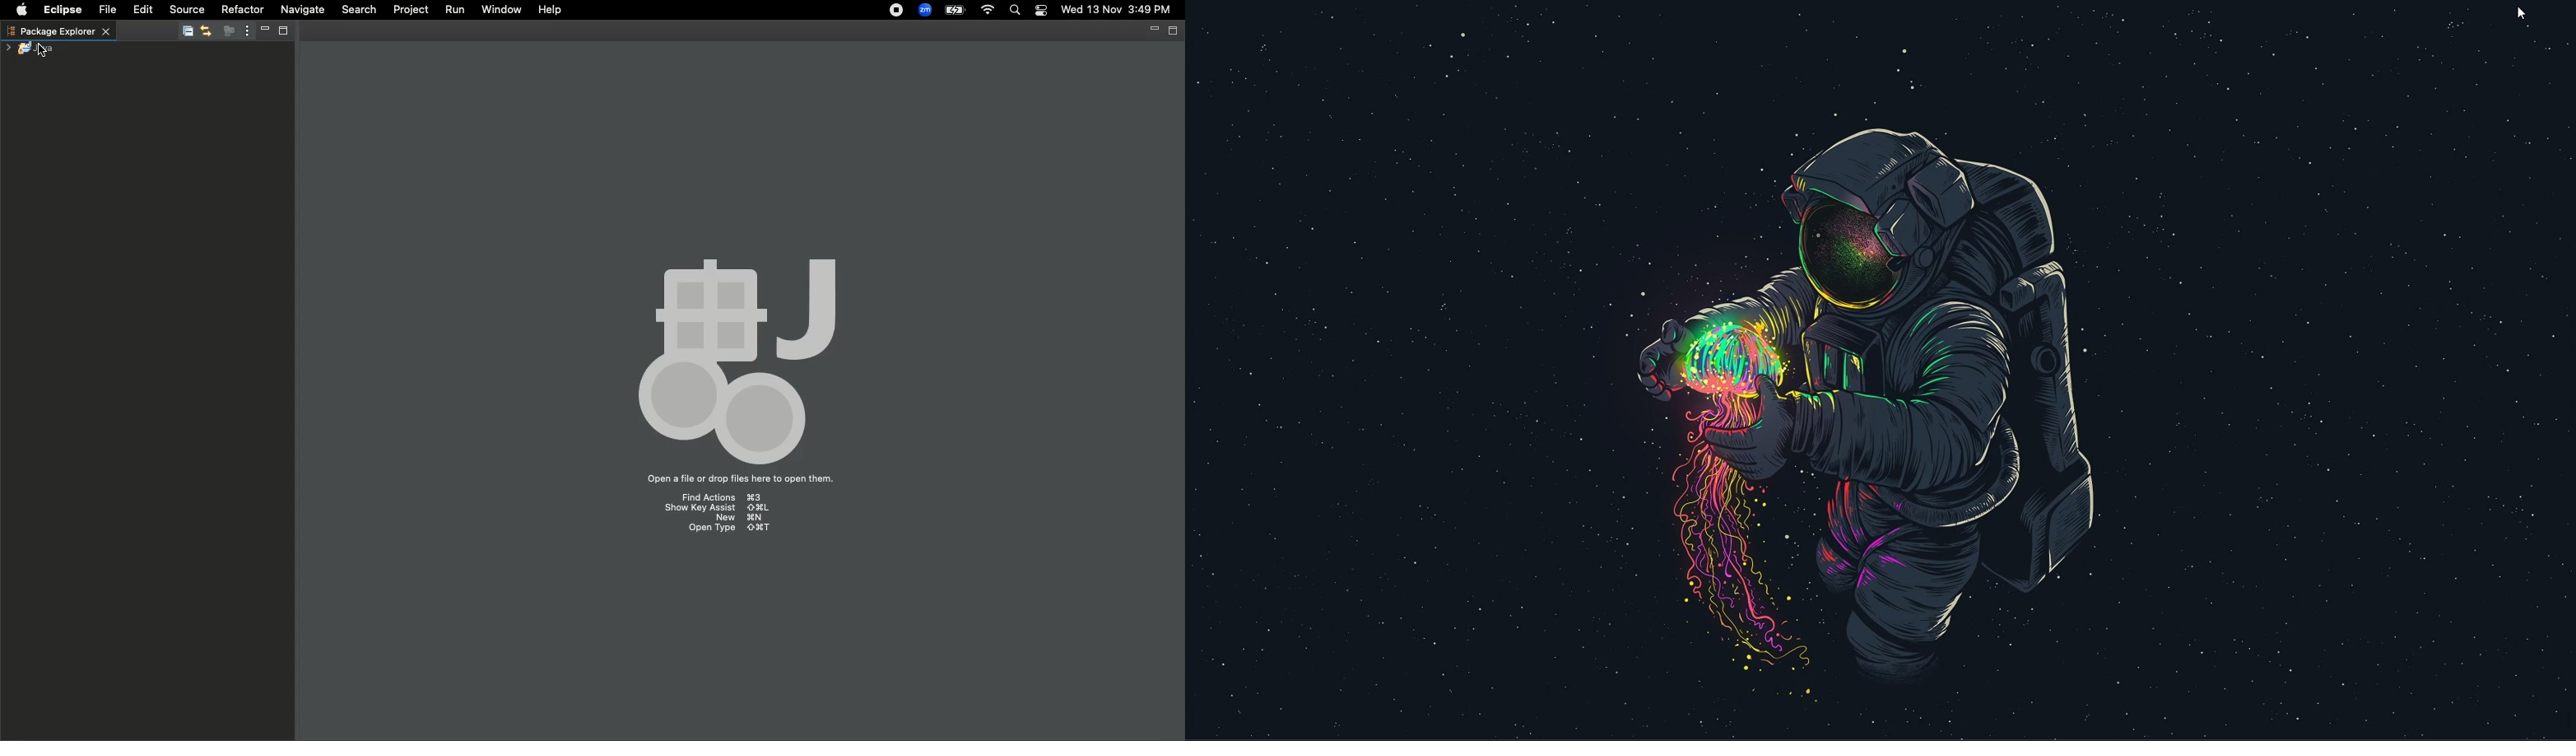 This screenshot has width=2576, height=756. What do you see at coordinates (207, 30) in the screenshot?
I see `Link with editor` at bounding box center [207, 30].